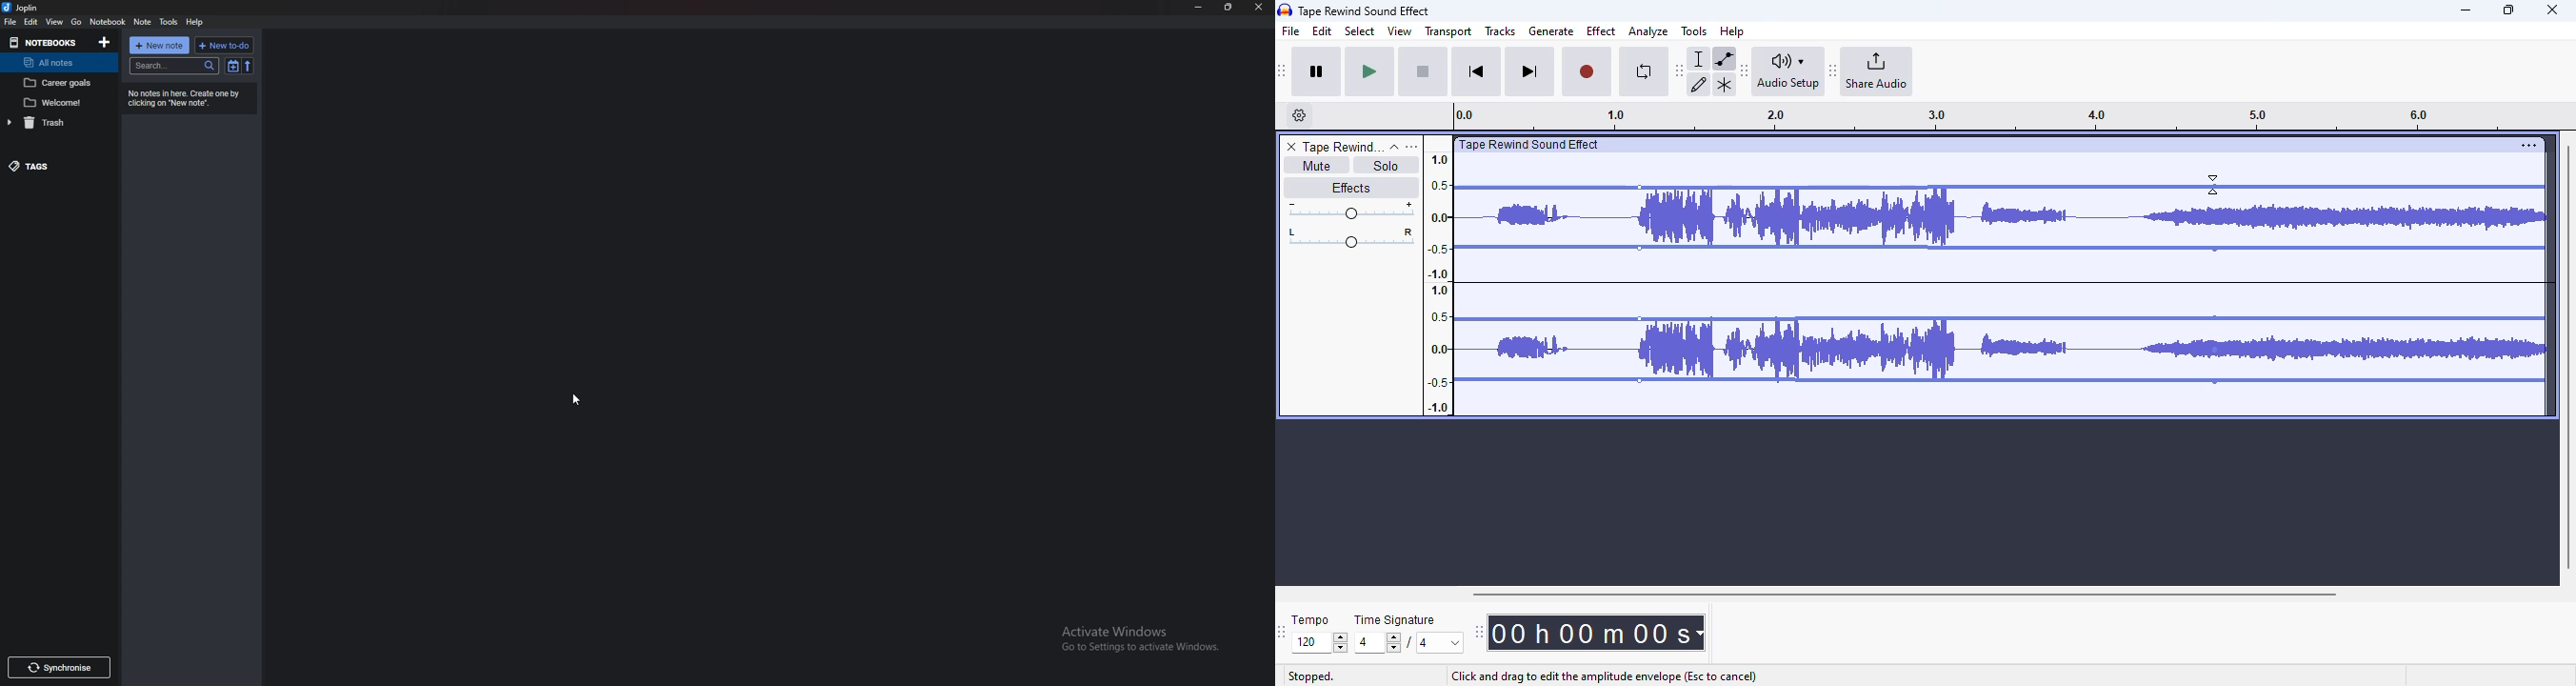 The width and height of the screenshot is (2576, 700). I want to click on tags, so click(47, 166).